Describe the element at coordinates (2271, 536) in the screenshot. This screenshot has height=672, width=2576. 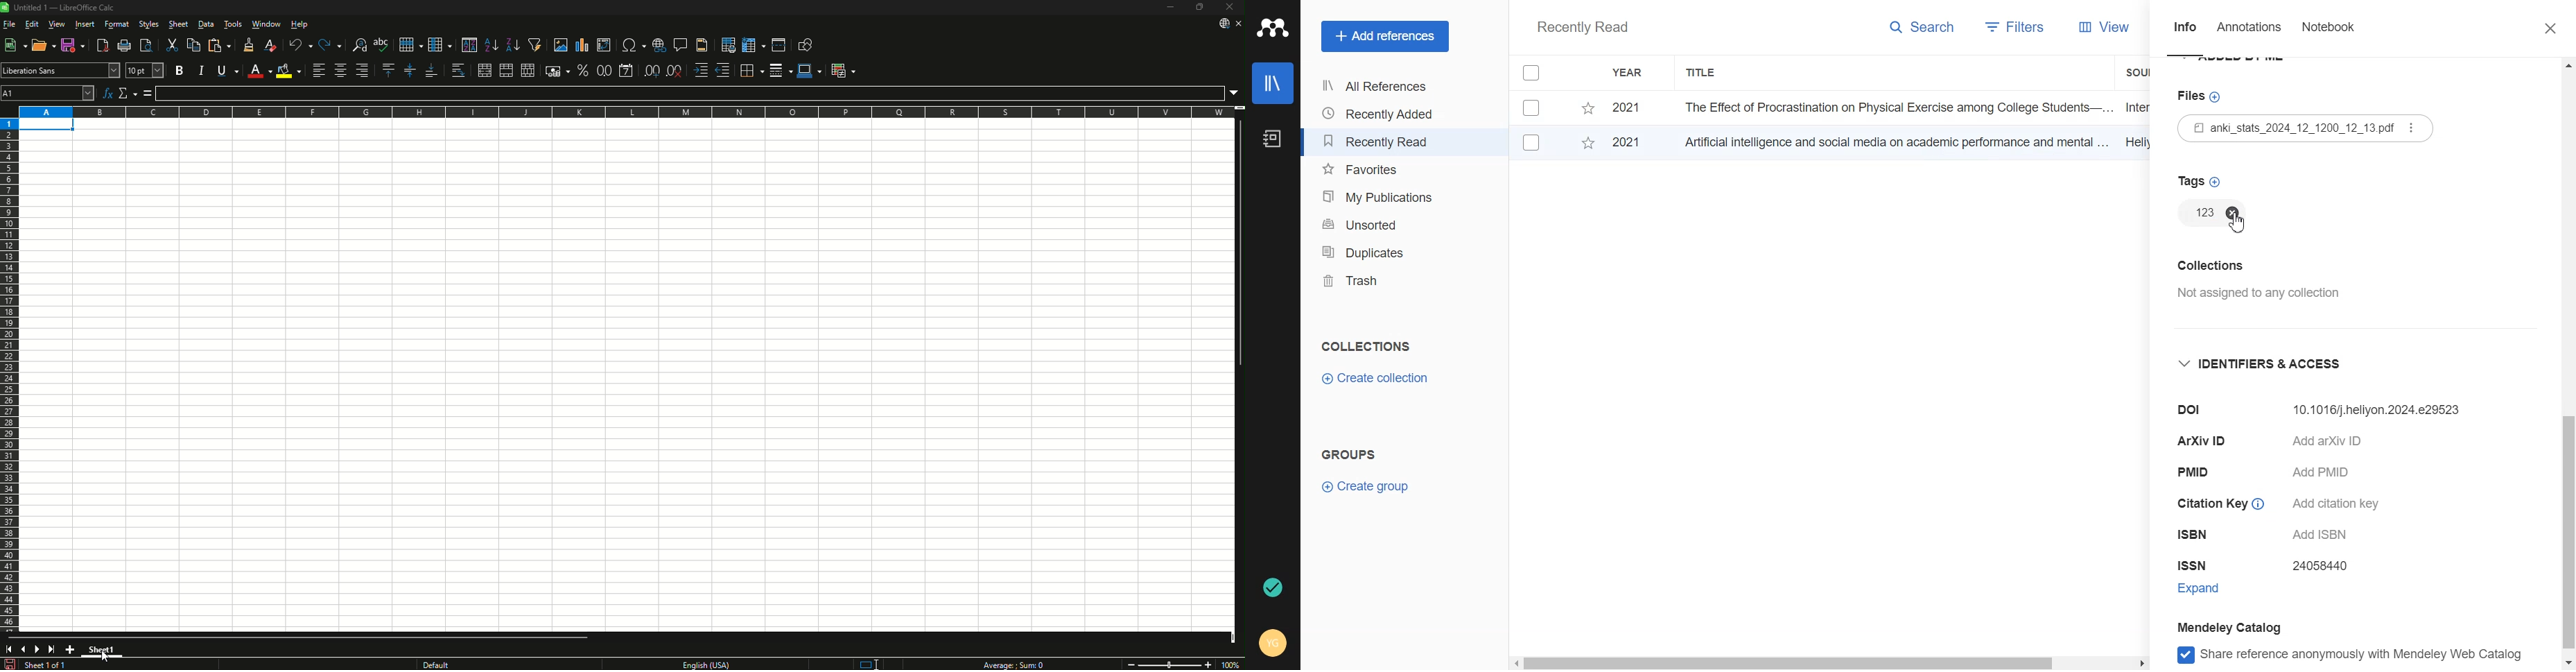
I see `ISBN Add ISBN` at that location.